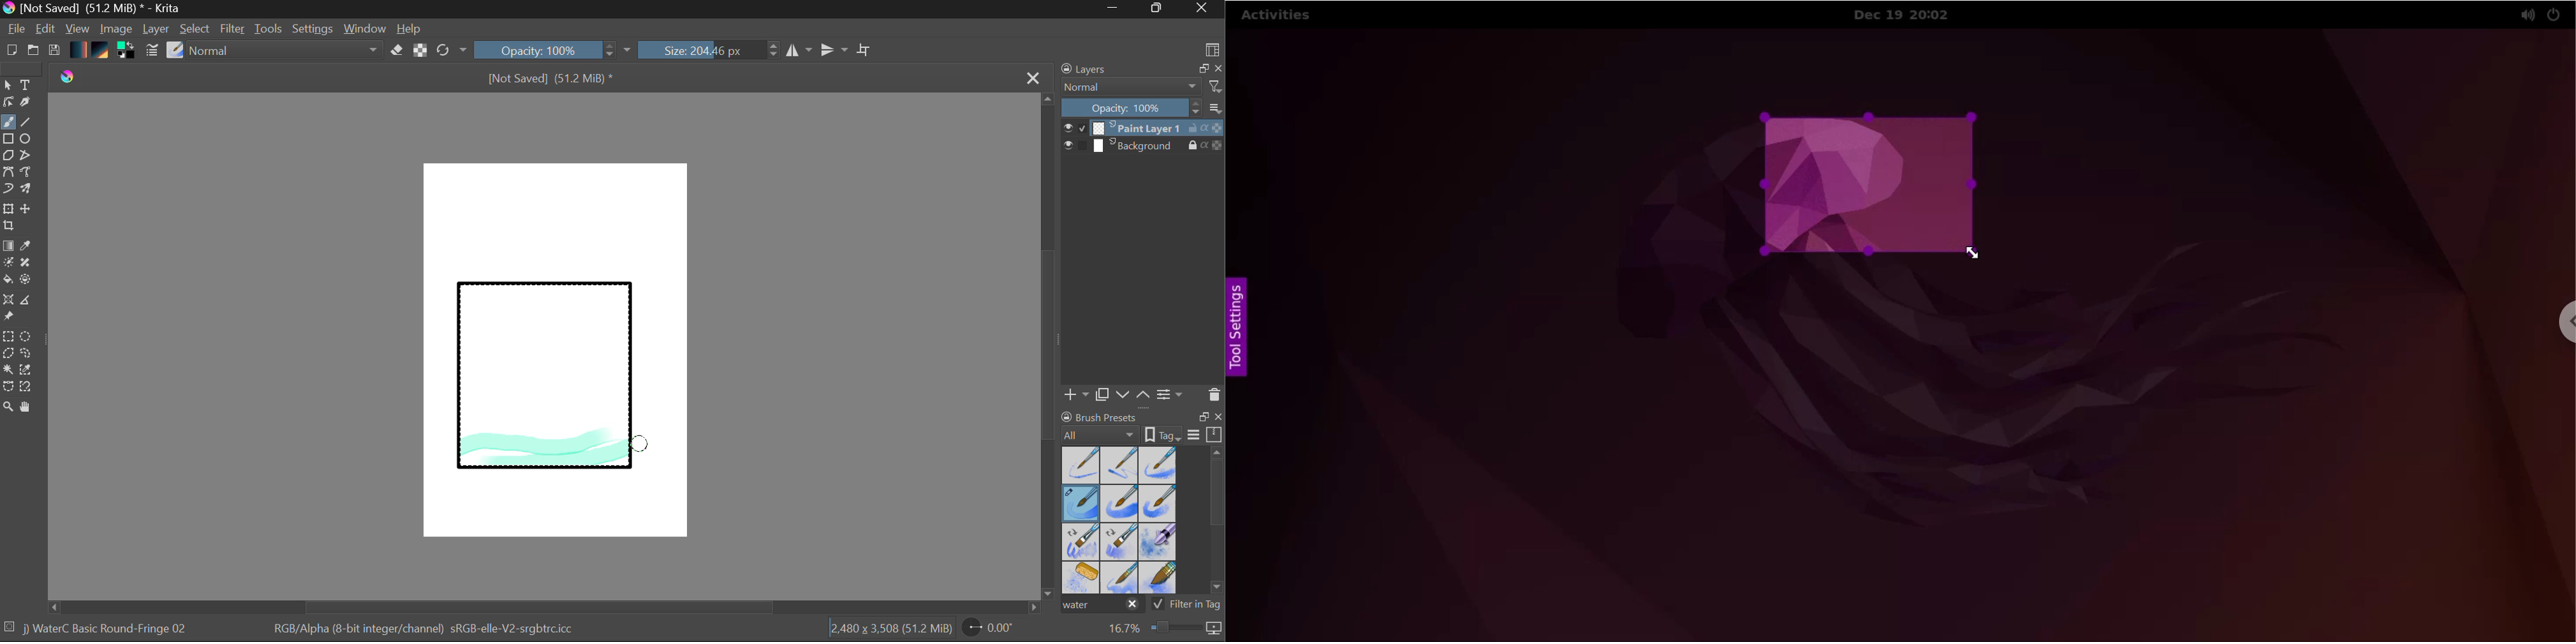  What do you see at coordinates (30, 265) in the screenshot?
I see `Smart Patch Tool` at bounding box center [30, 265].